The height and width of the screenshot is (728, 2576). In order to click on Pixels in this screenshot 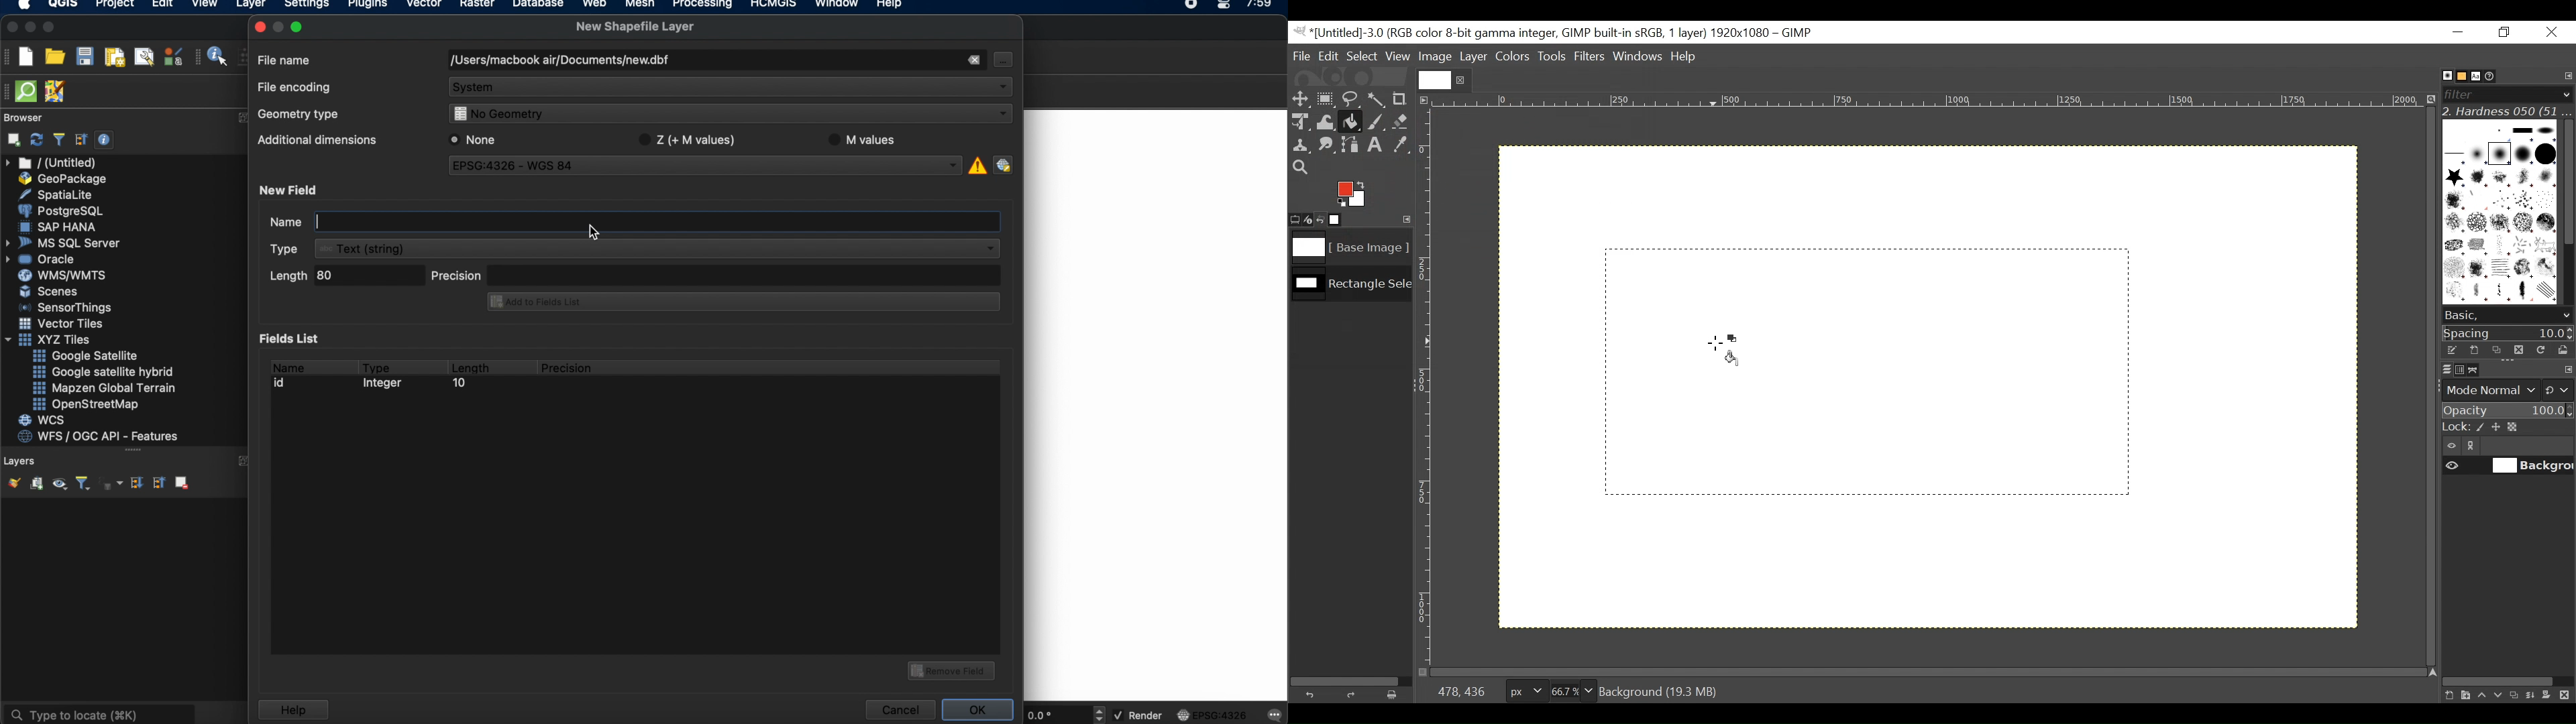, I will do `click(1523, 688)`.